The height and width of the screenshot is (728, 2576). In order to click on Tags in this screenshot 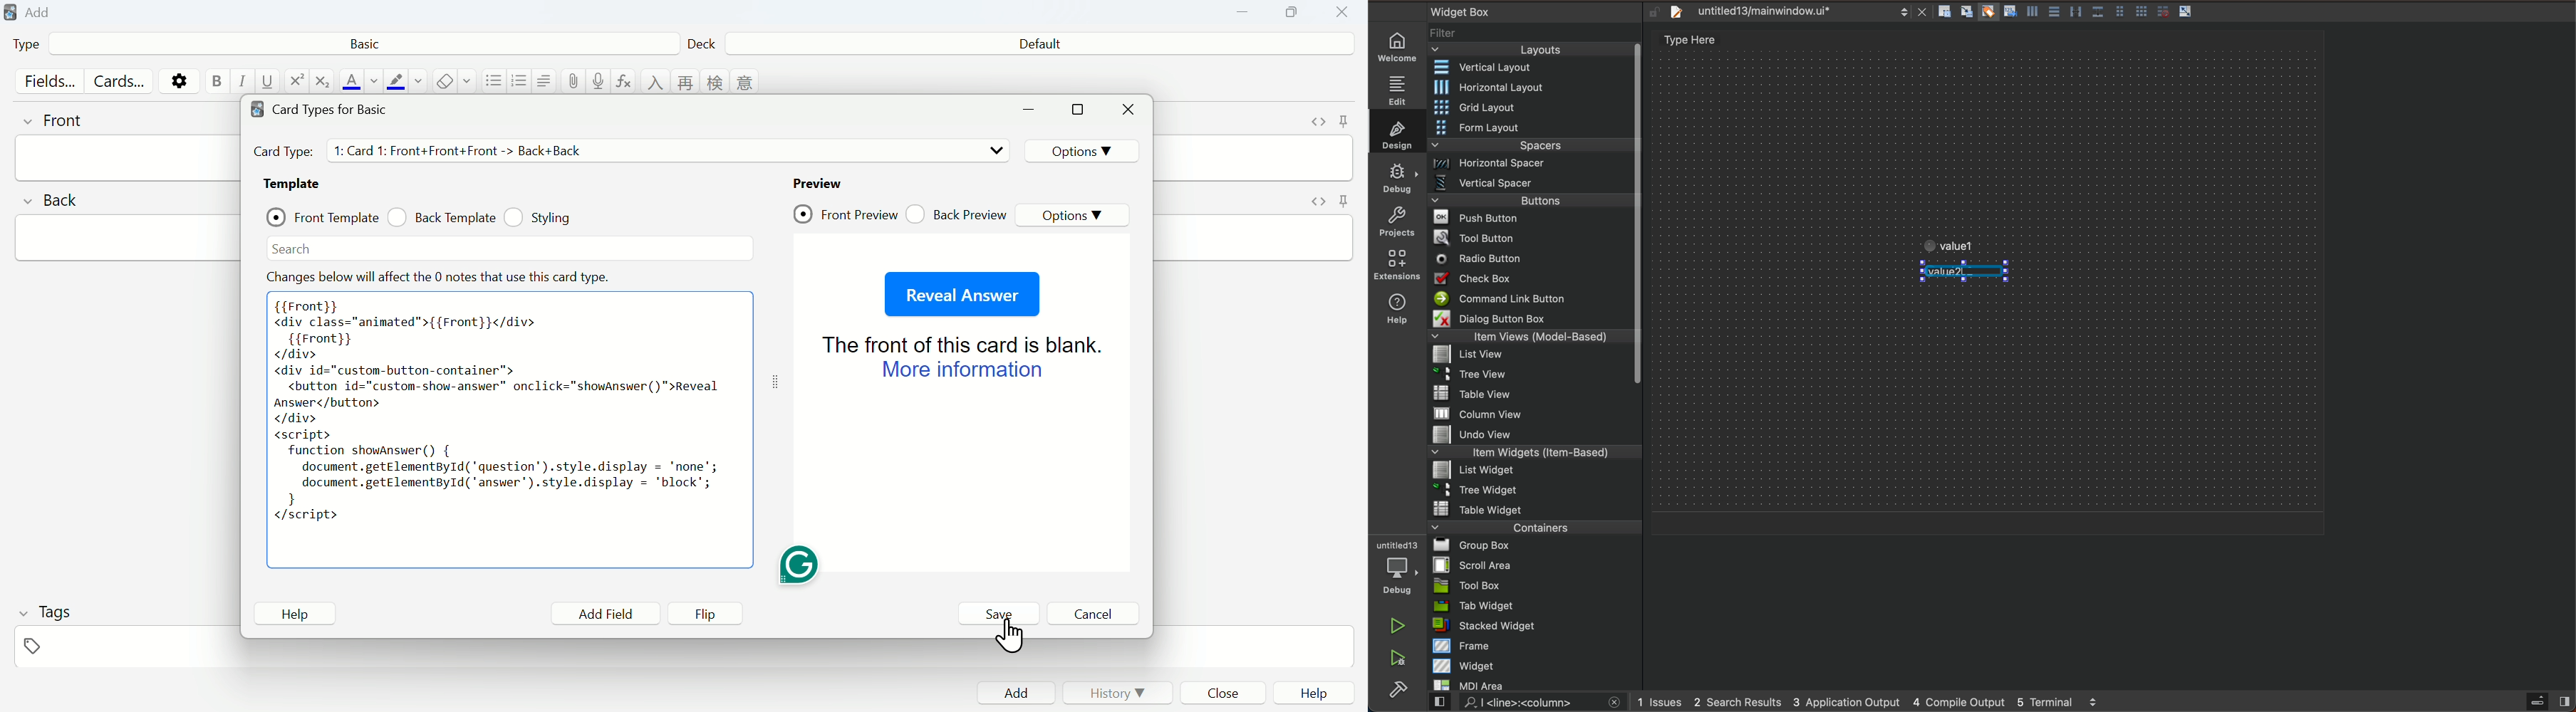, I will do `click(53, 611)`.